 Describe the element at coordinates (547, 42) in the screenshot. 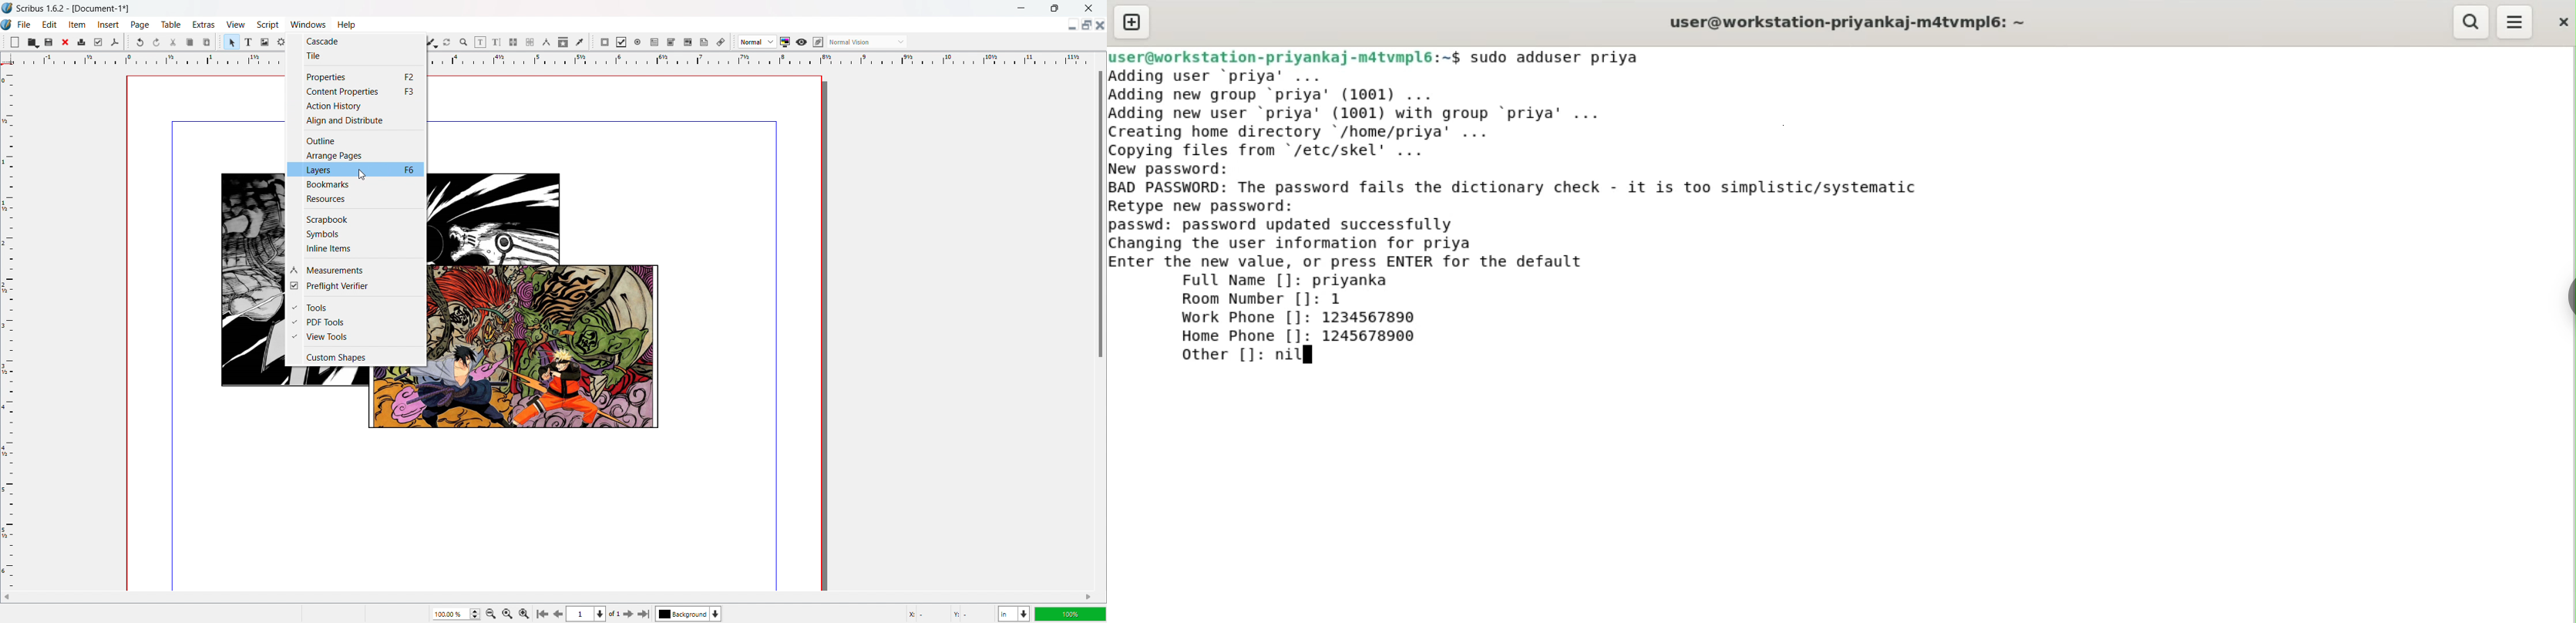

I see `measurements` at that location.